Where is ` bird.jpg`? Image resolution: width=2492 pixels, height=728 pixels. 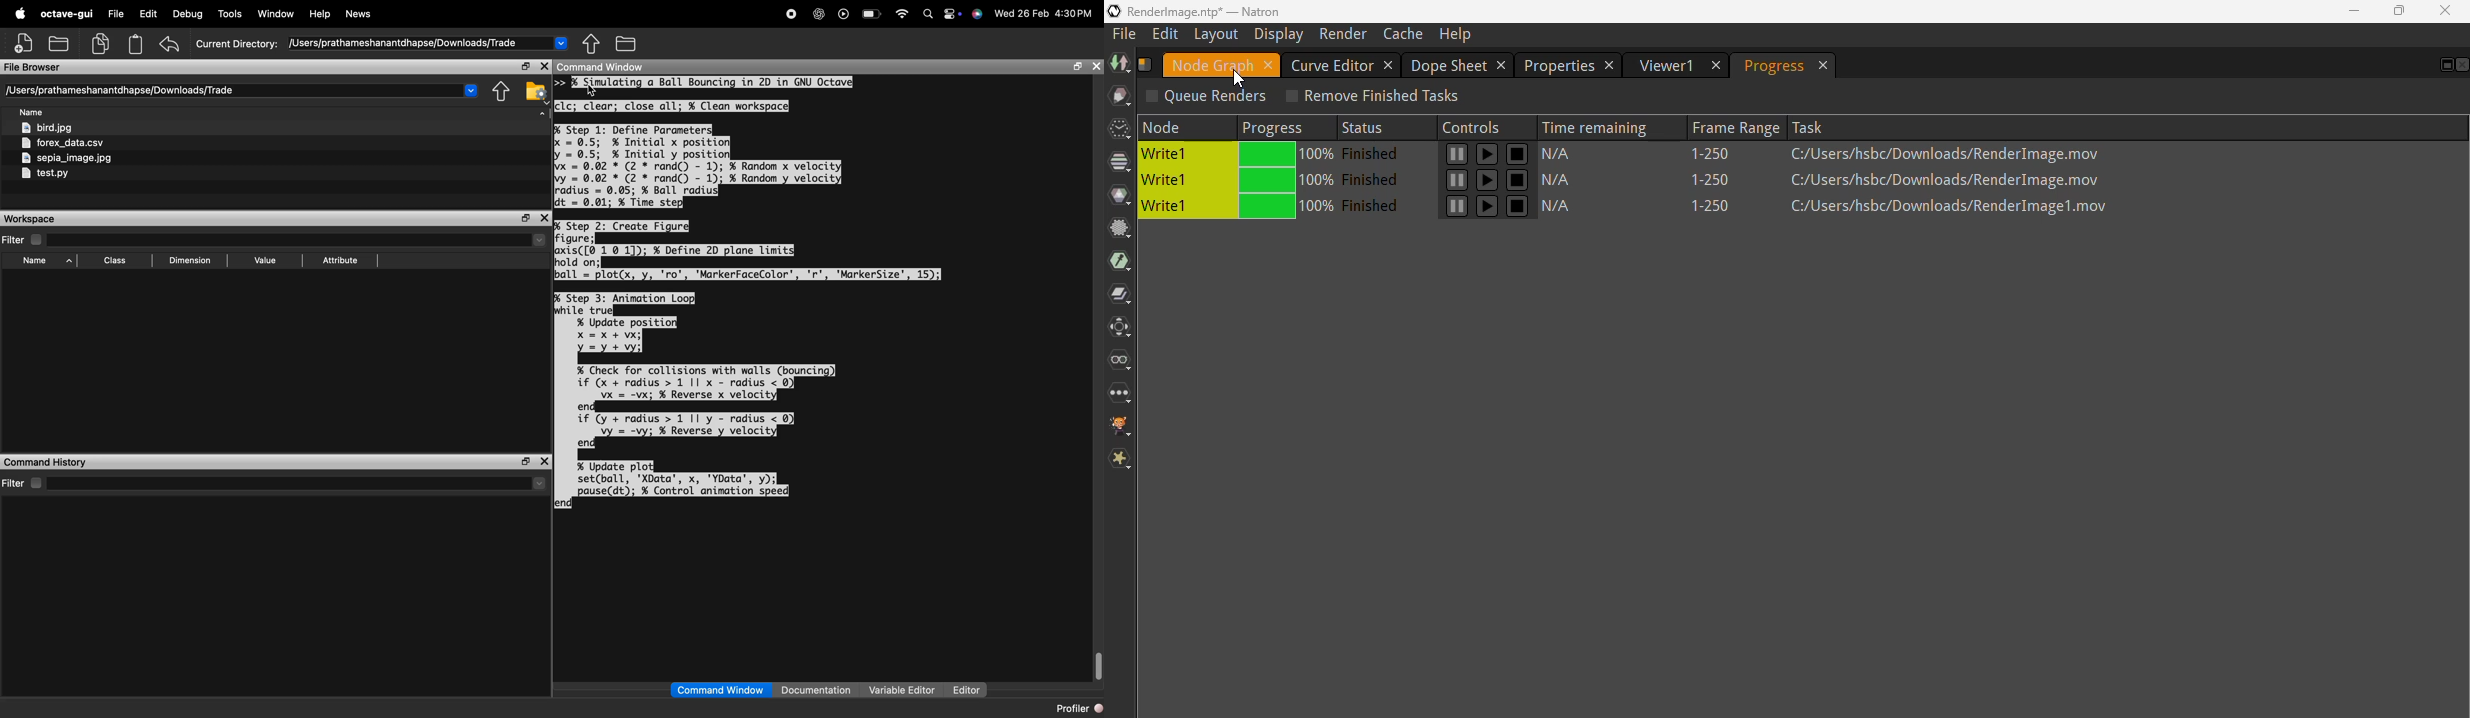
 bird.jpg is located at coordinates (48, 127).